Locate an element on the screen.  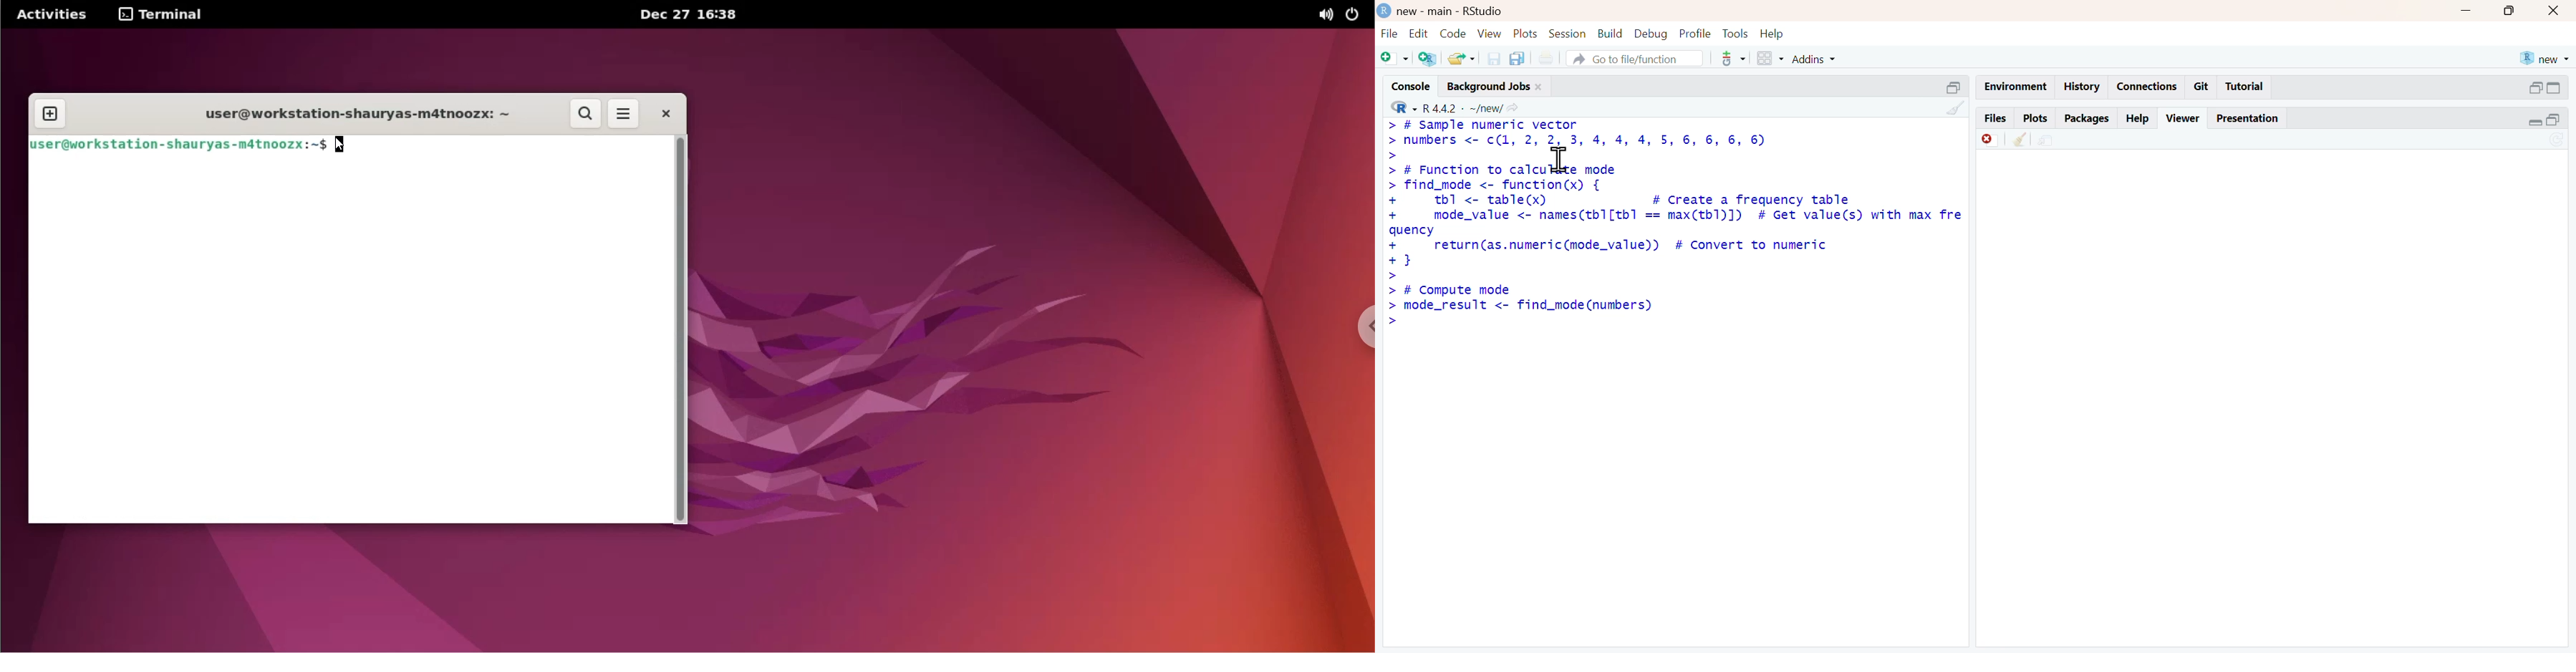
power is located at coordinates (1356, 14).